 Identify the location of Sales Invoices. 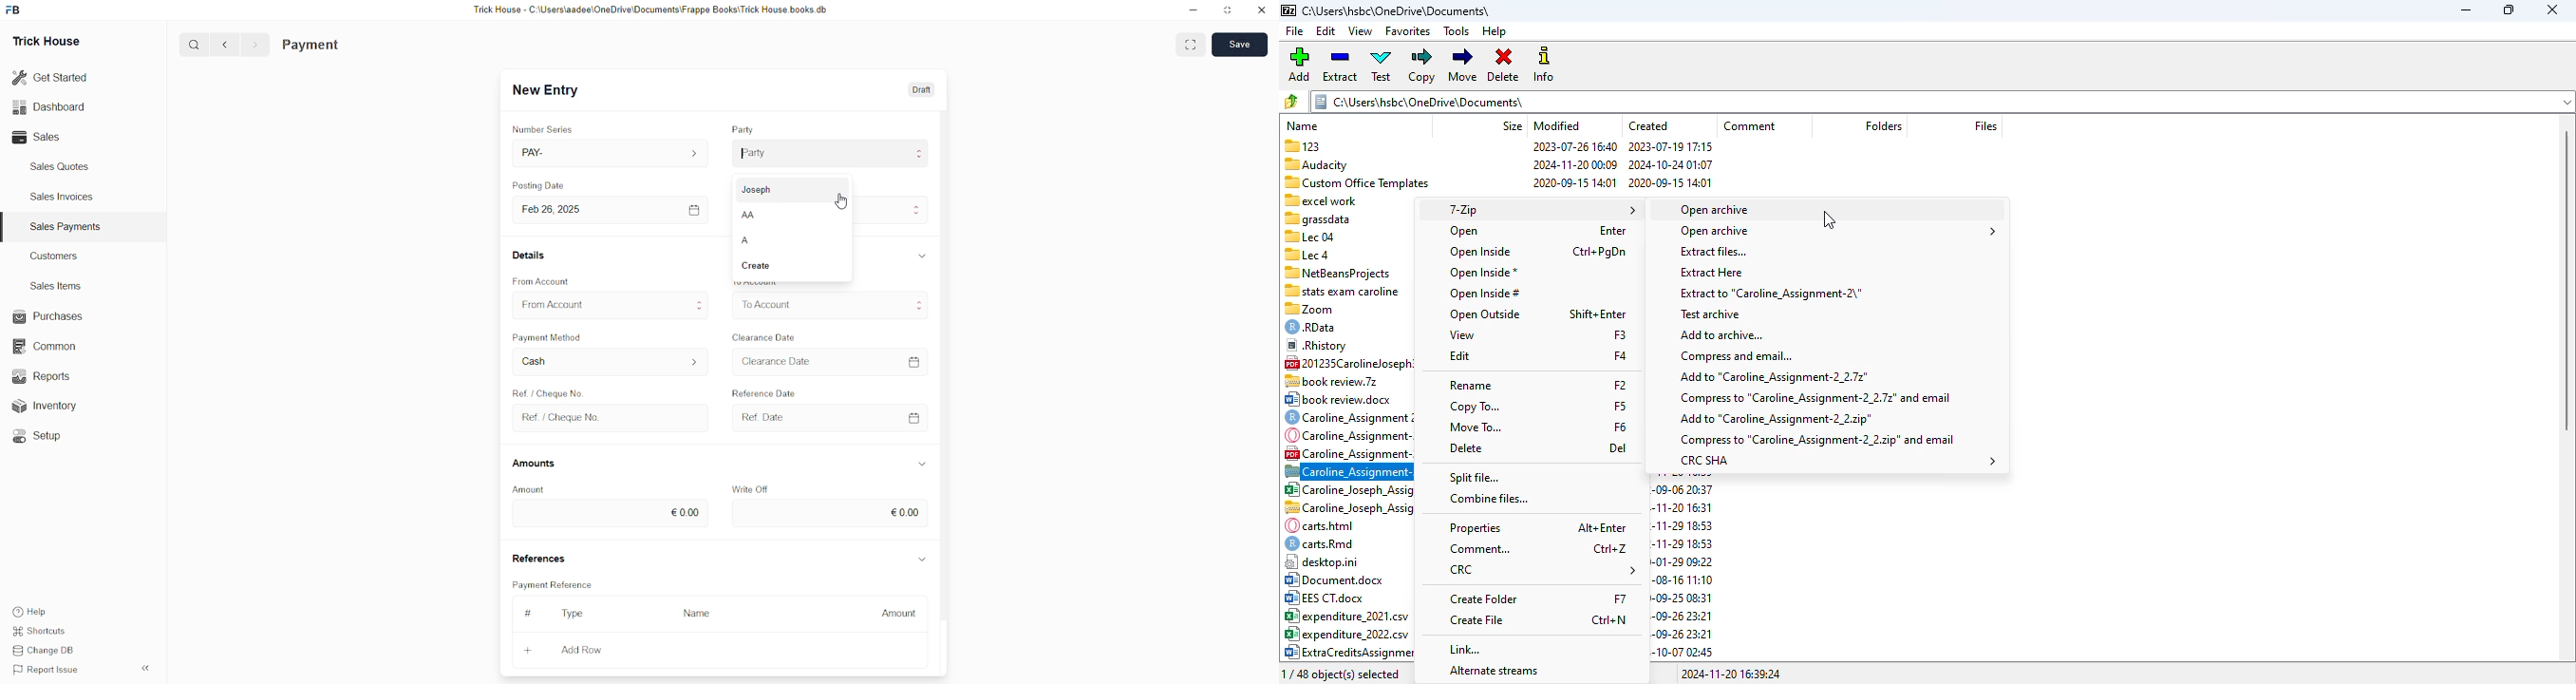
(66, 197).